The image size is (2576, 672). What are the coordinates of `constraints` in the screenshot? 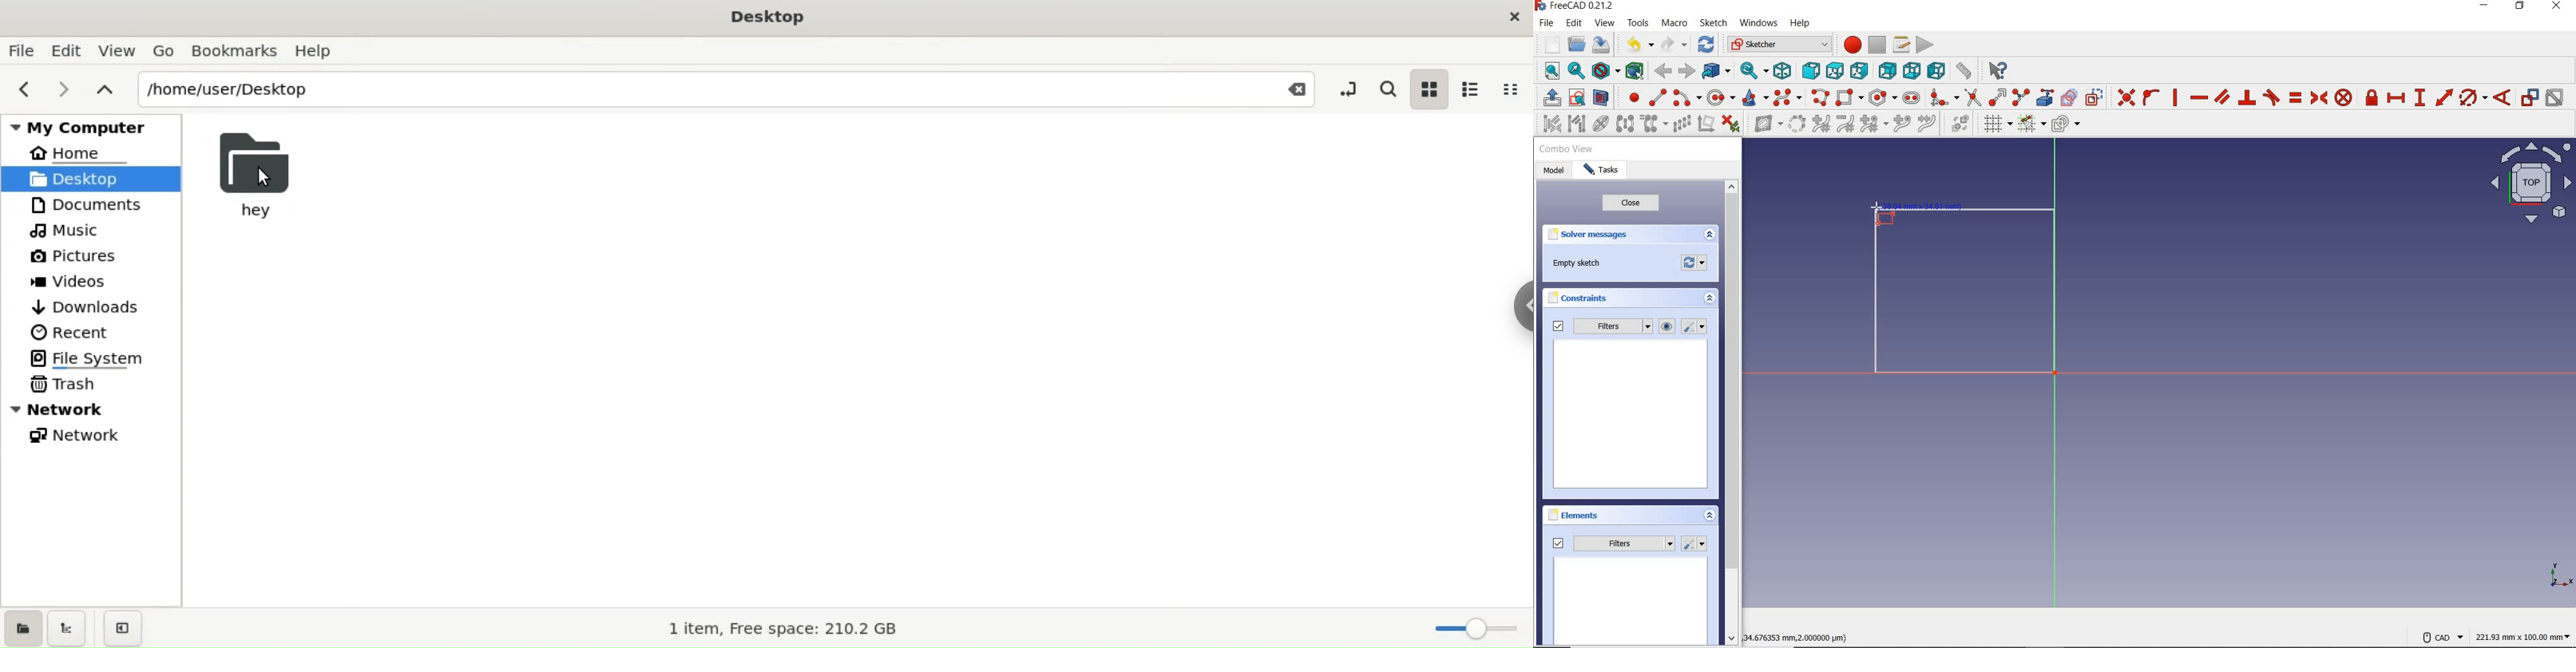 It's located at (1581, 298).